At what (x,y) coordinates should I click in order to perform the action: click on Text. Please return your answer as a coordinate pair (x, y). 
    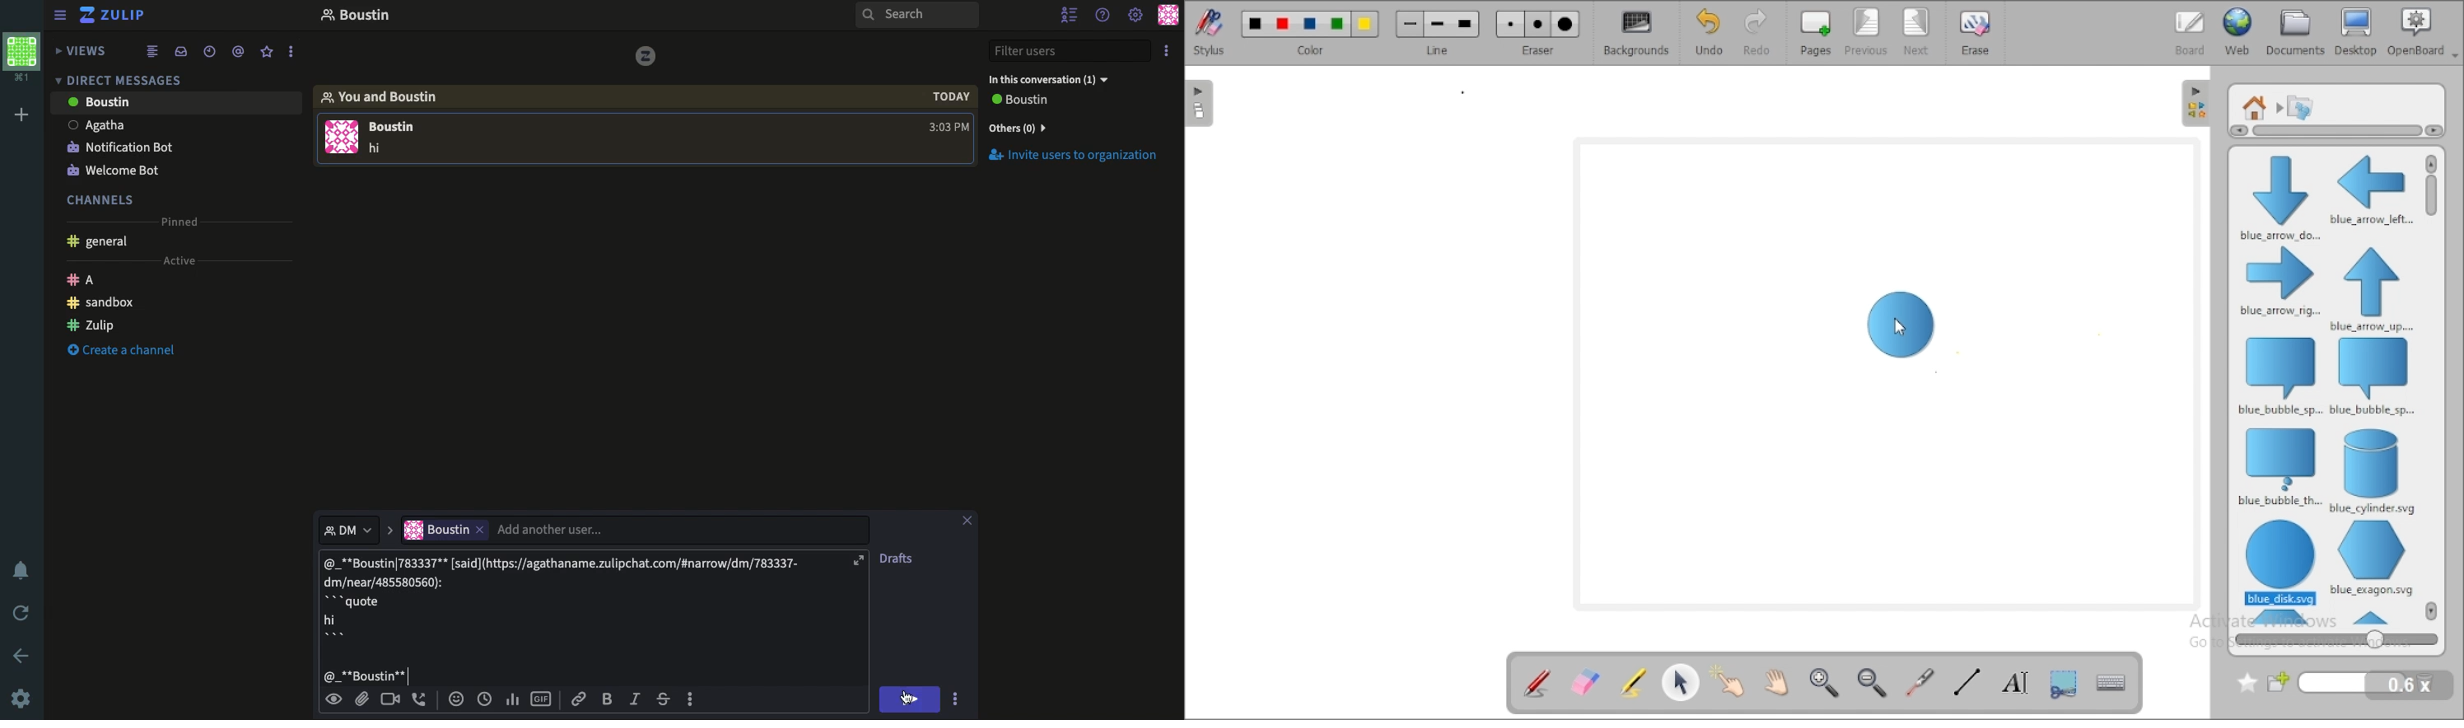
    Looking at the image, I should click on (378, 149).